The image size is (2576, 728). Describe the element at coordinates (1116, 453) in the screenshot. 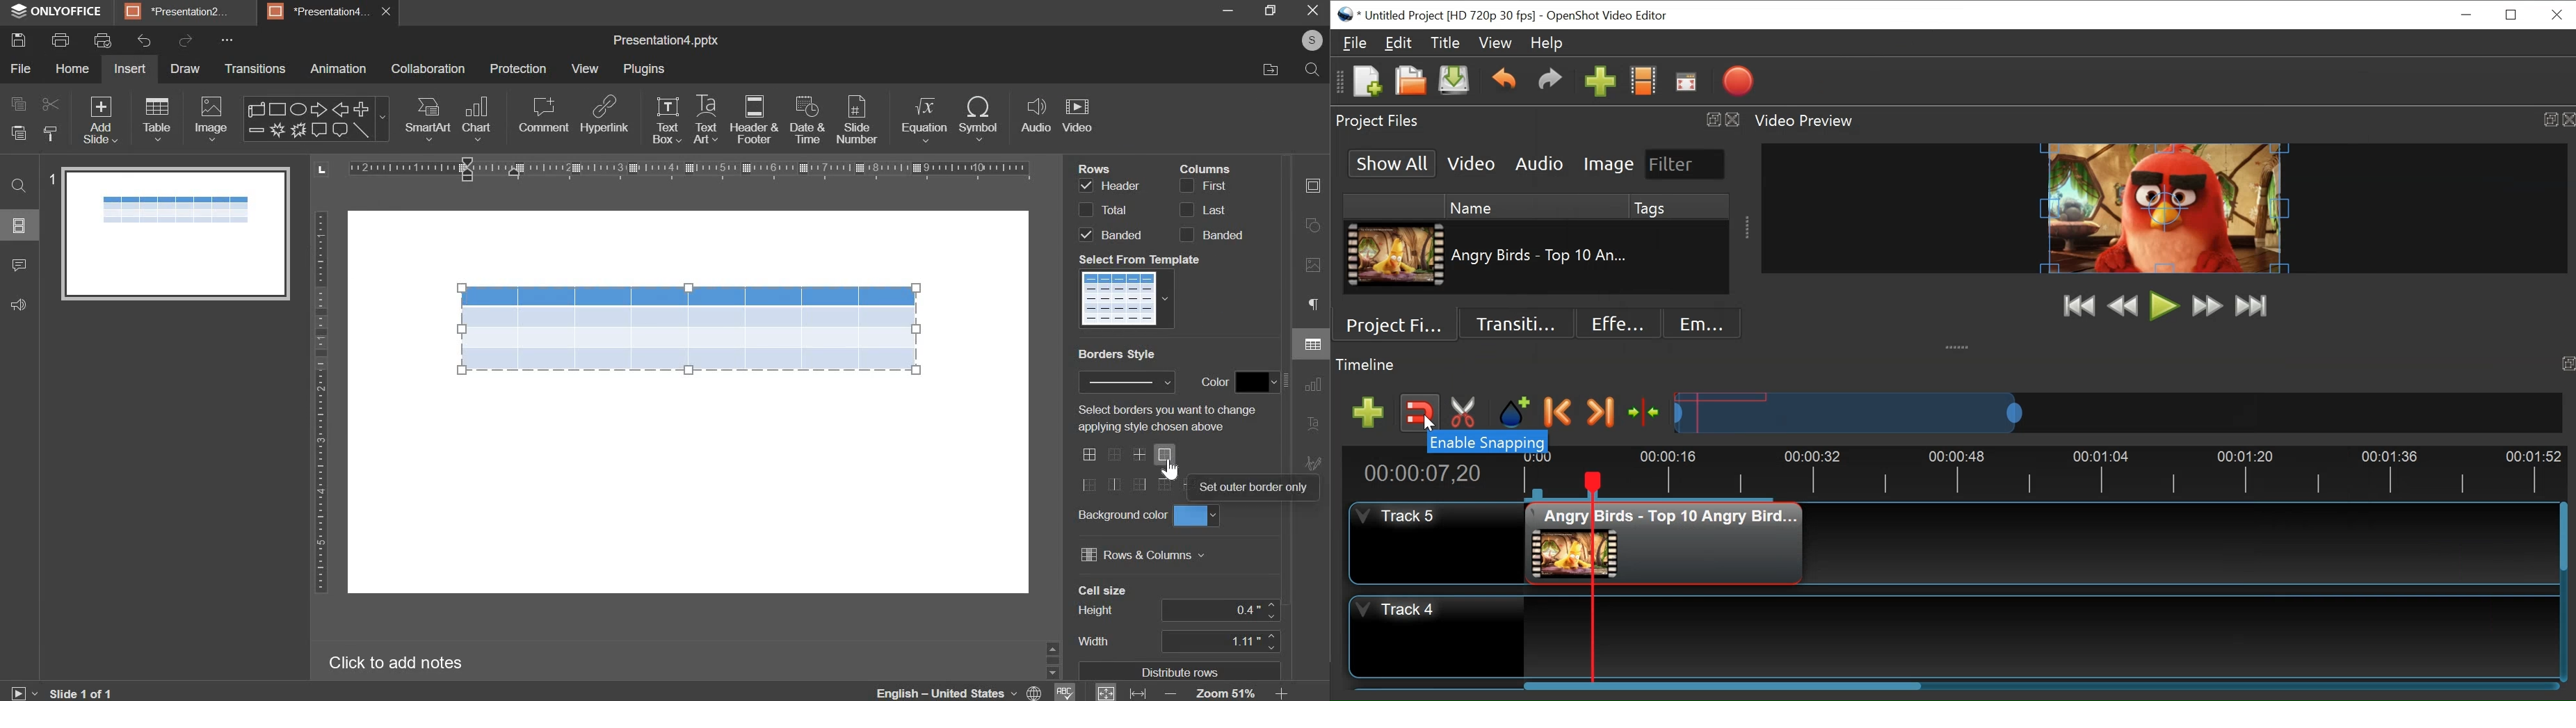

I see `border` at that location.